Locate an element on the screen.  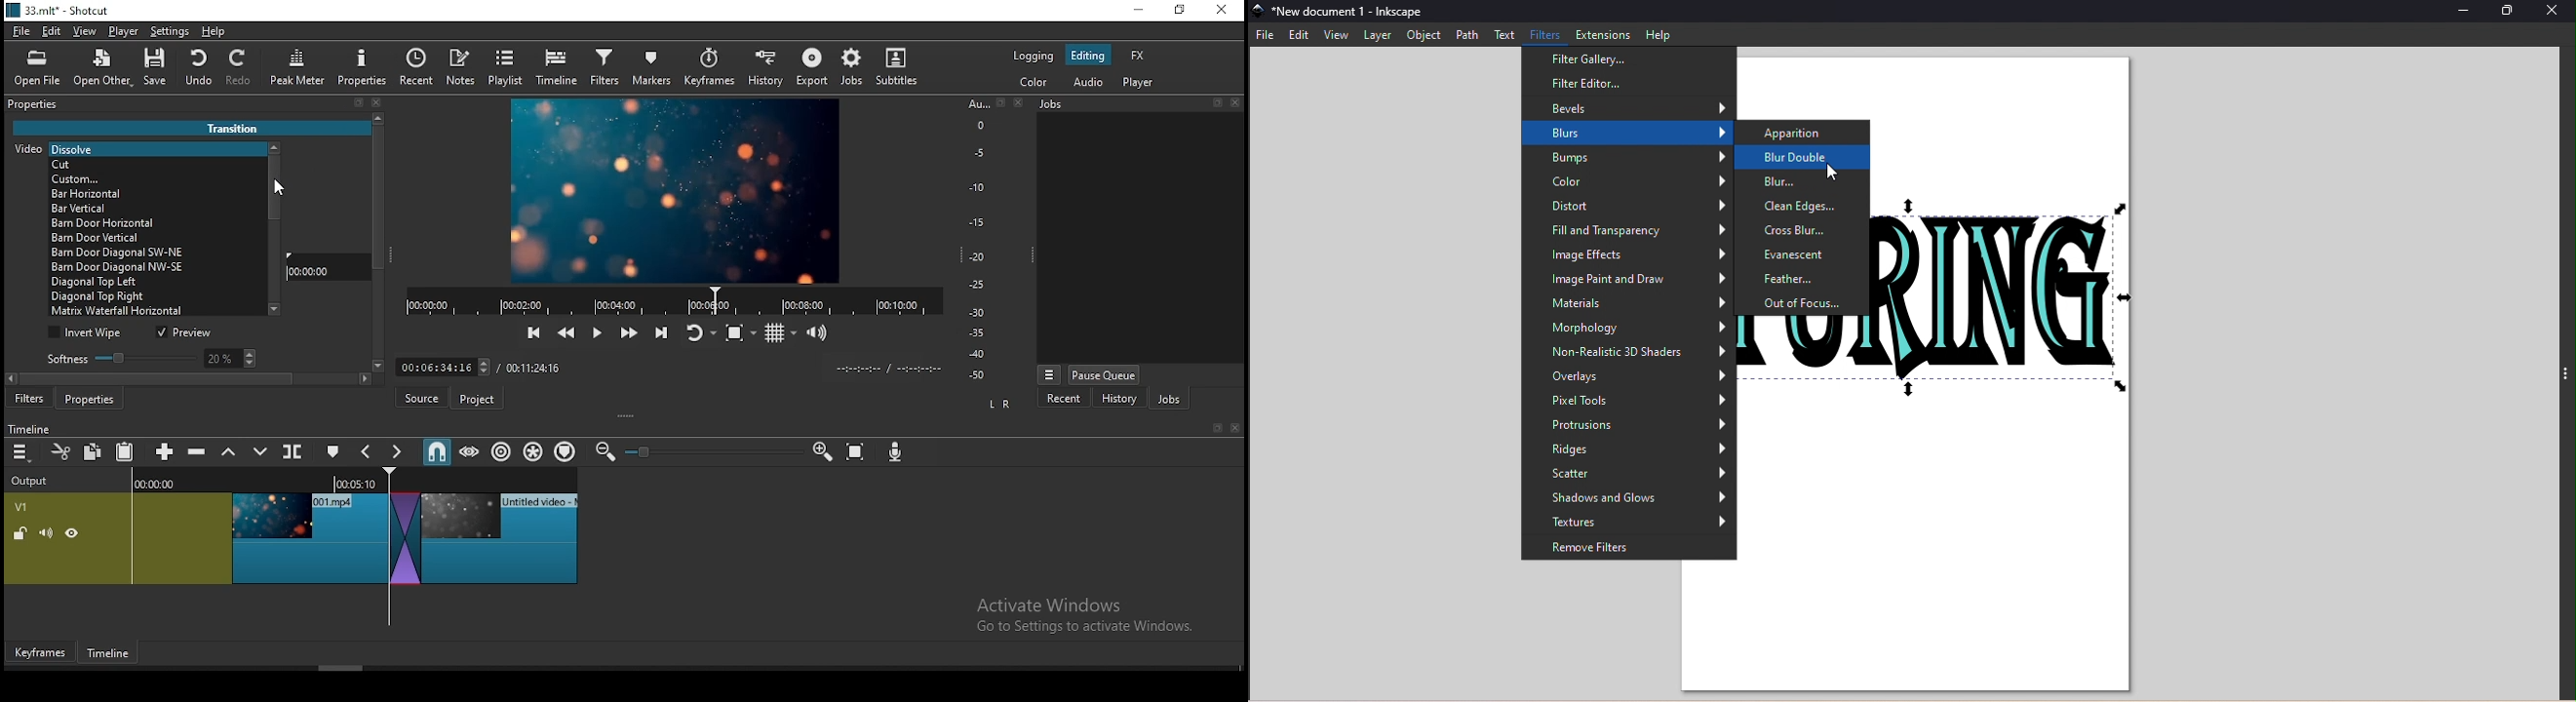
Project is located at coordinates (480, 399).